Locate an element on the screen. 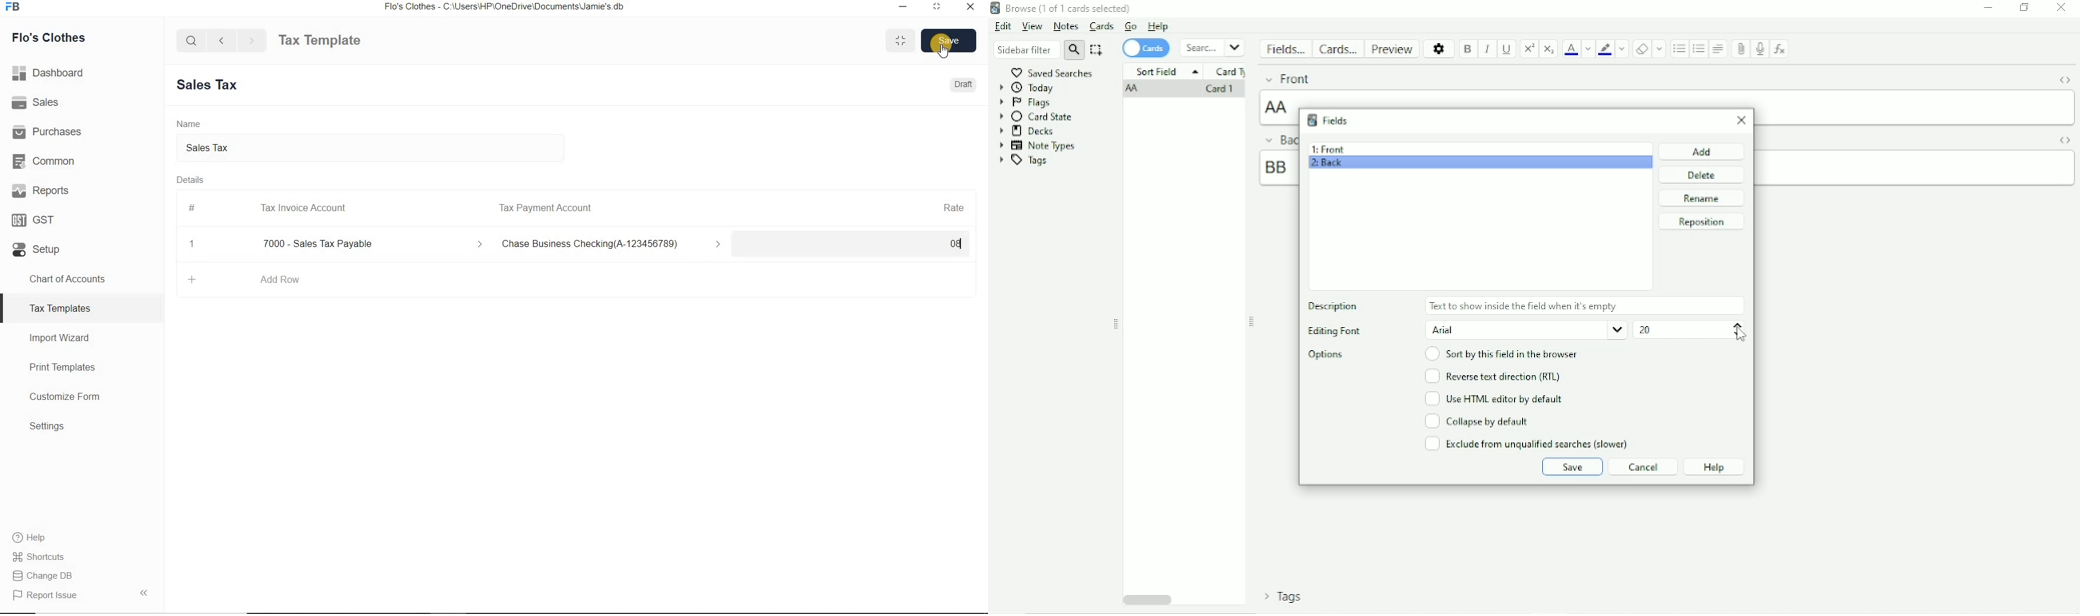  Card 1 is located at coordinates (1218, 90).